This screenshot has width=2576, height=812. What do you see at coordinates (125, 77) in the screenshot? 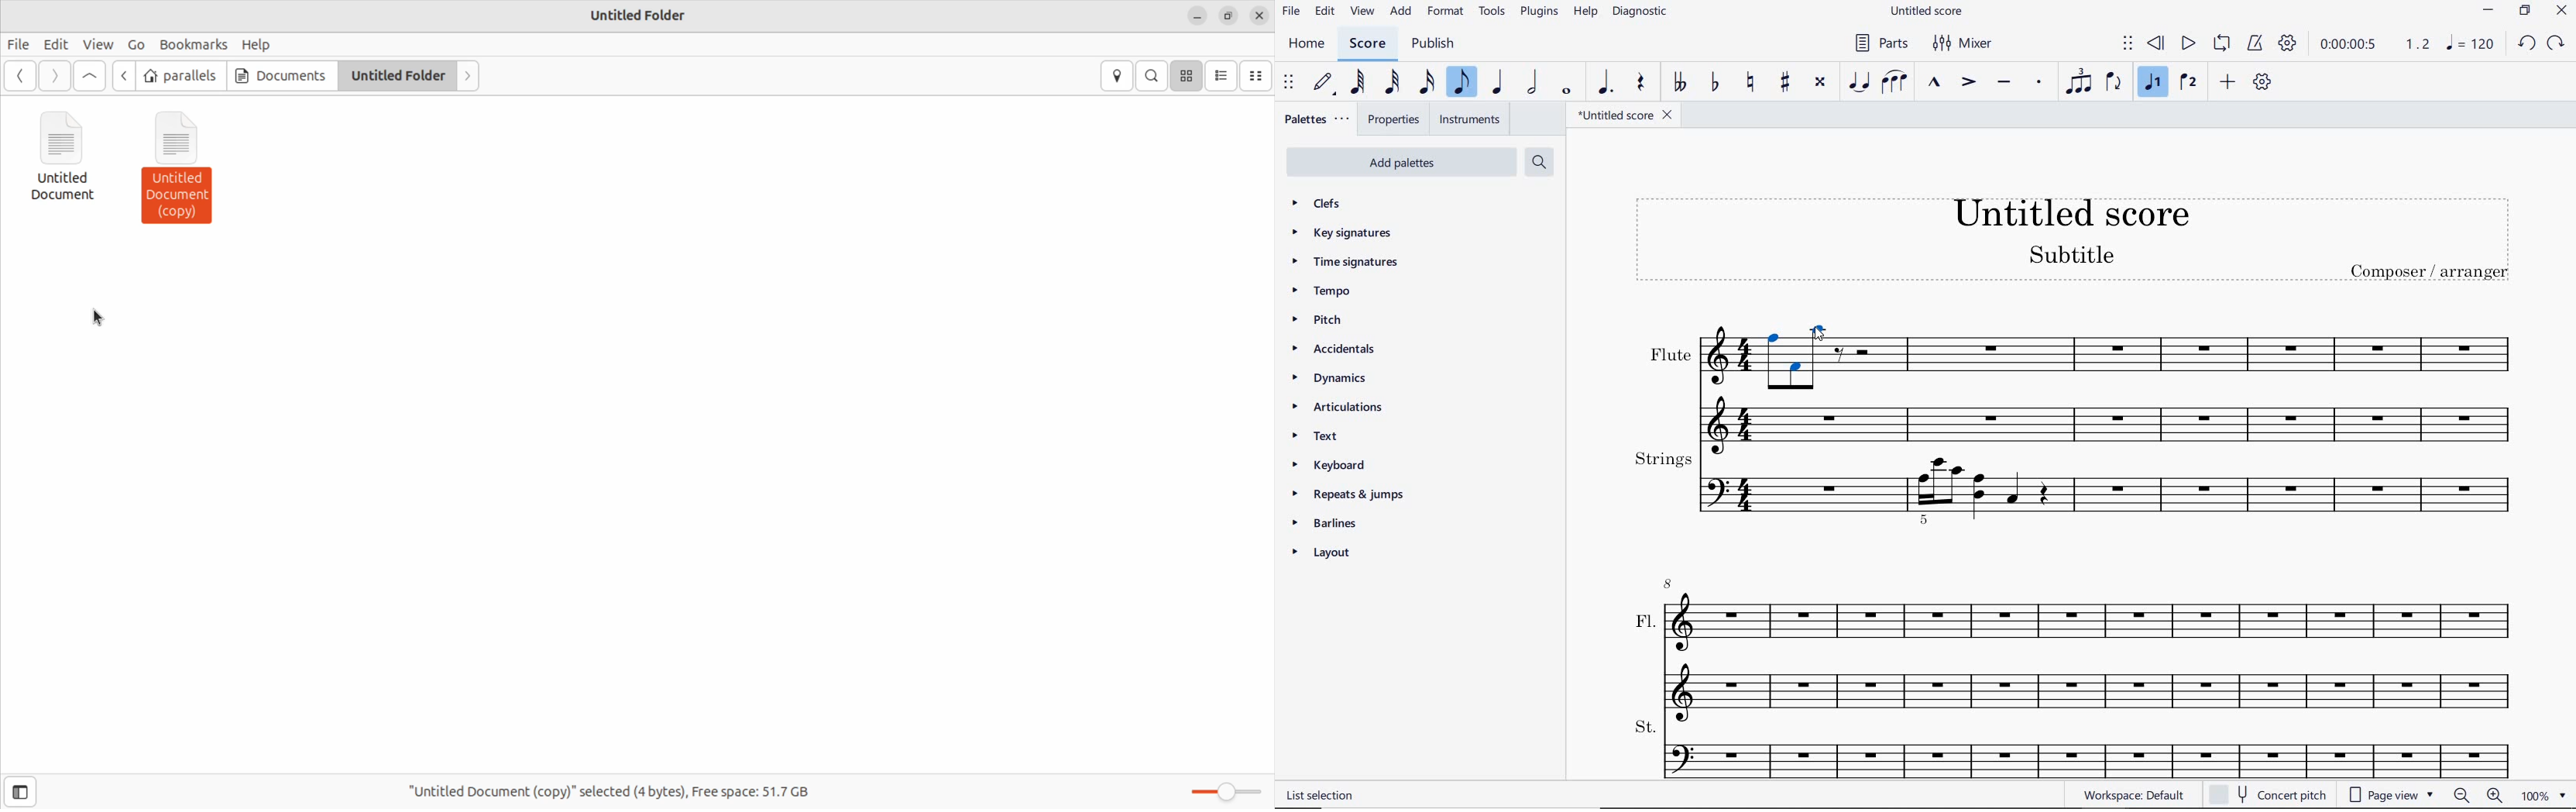
I see `back` at bounding box center [125, 77].